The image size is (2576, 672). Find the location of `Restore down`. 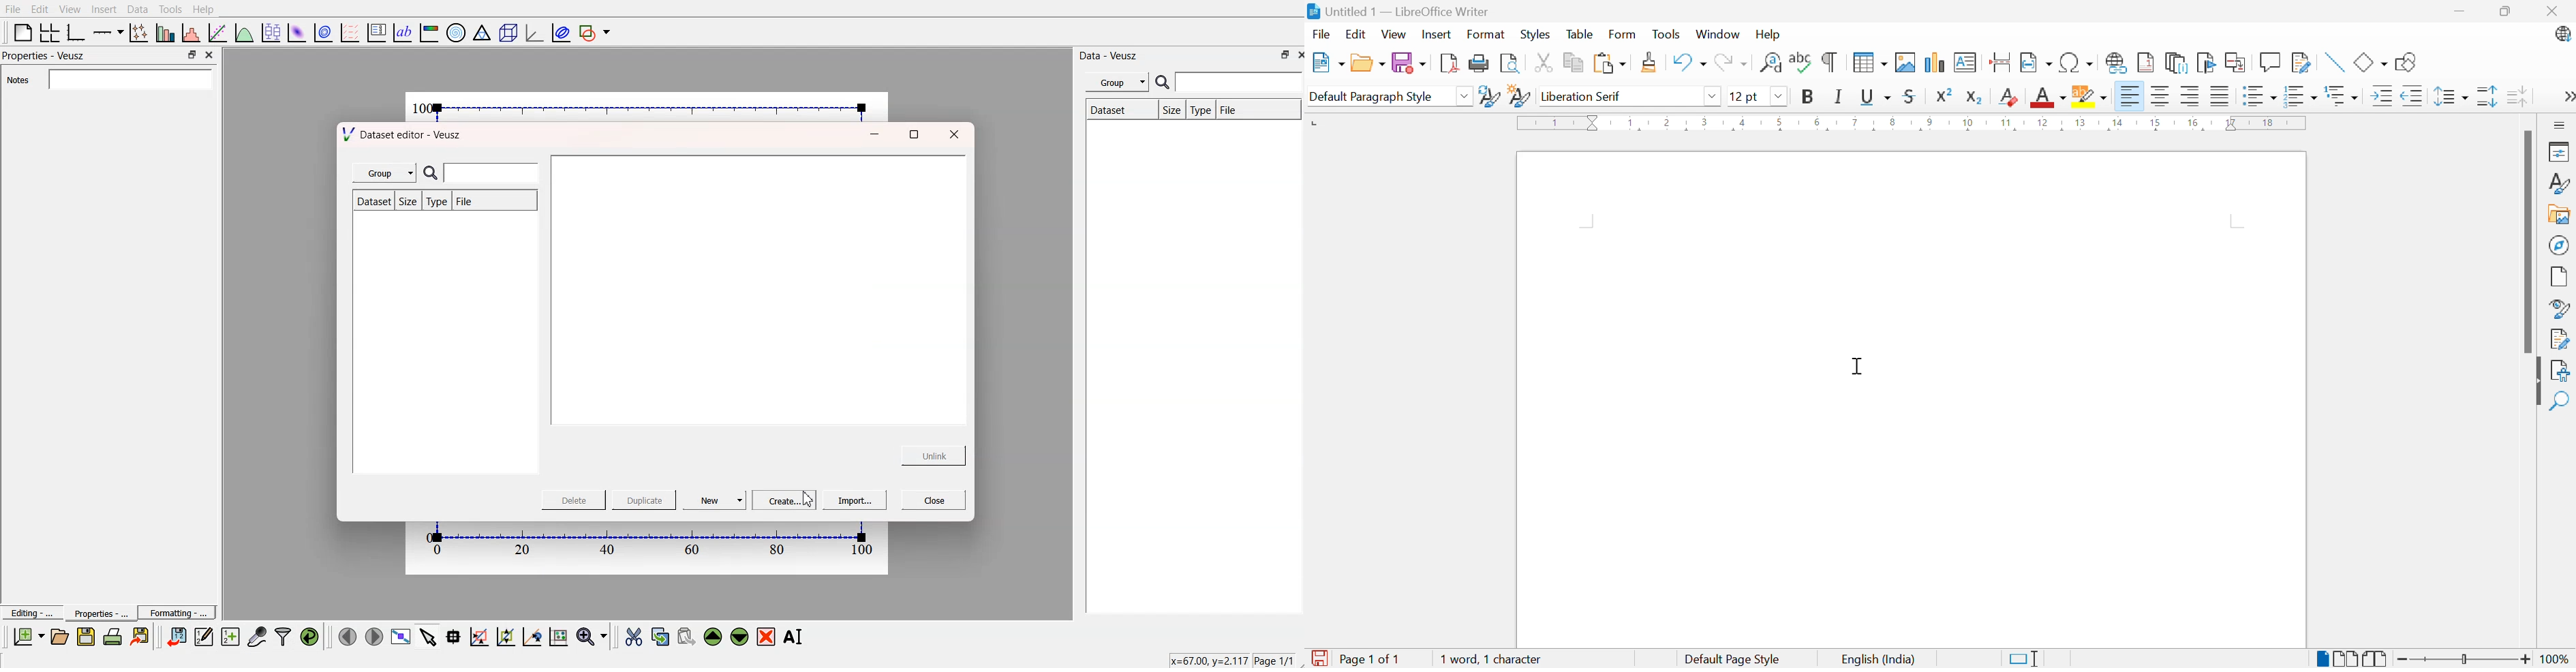

Restore down is located at coordinates (2509, 14).